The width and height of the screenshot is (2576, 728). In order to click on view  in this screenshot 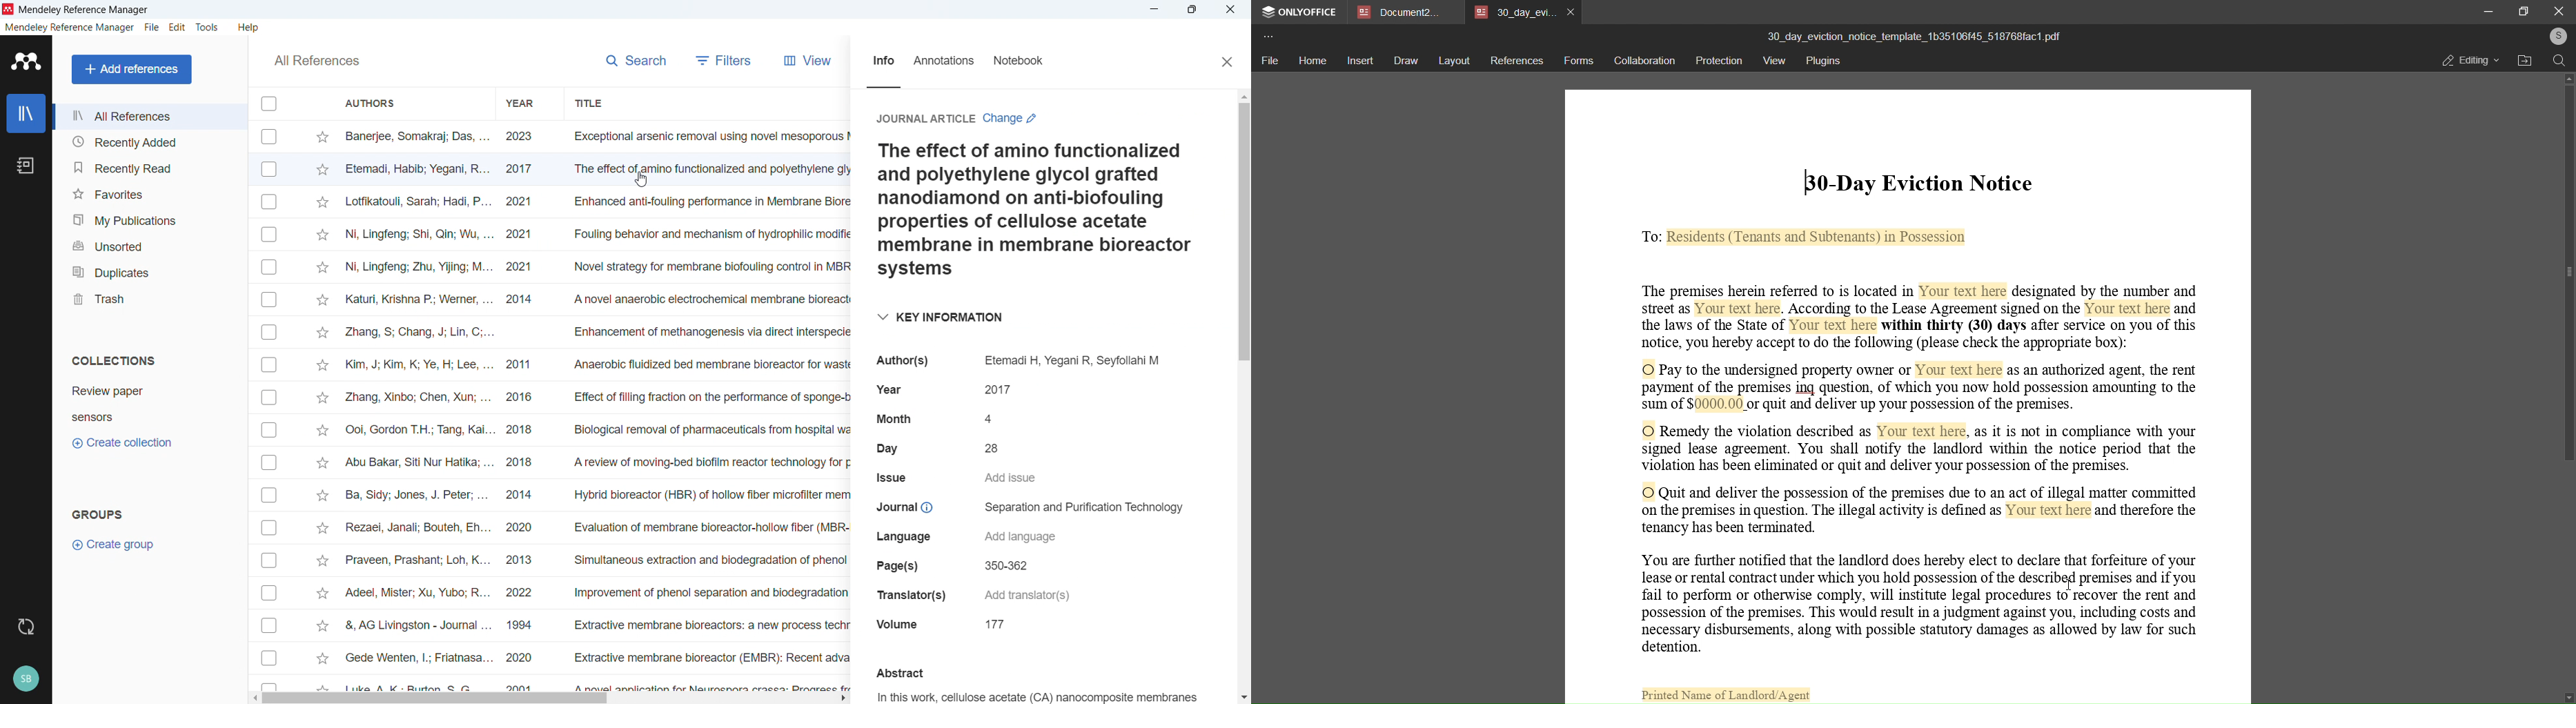, I will do `click(806, 60)`.